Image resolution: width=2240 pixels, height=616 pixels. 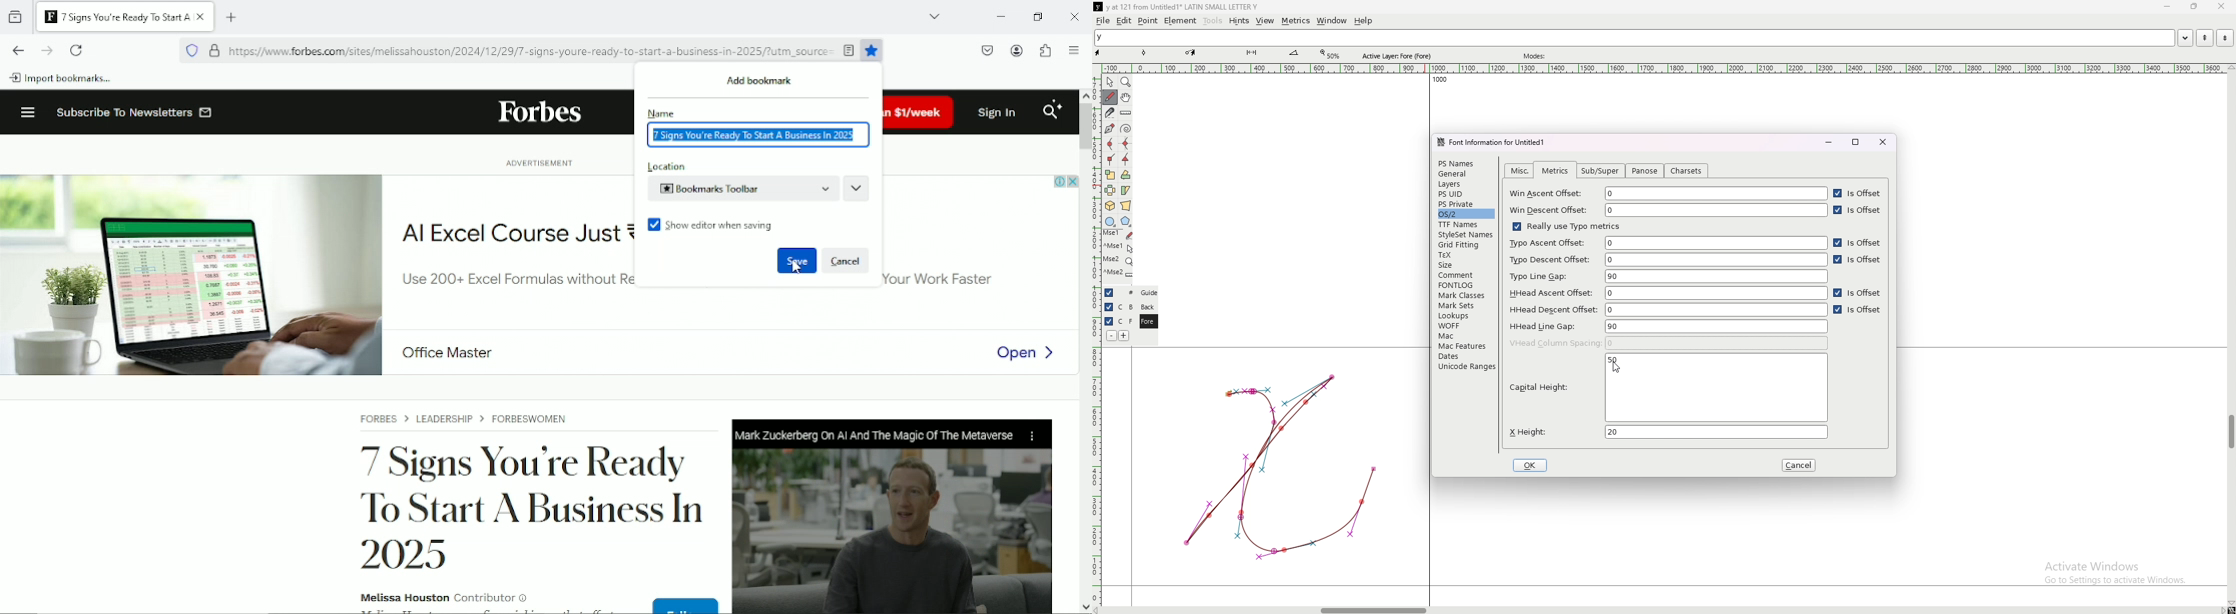 What do you see at coordinates (1667, 432) in the screenshot?
I see `x height 20` at bounding box center [1667, 432].